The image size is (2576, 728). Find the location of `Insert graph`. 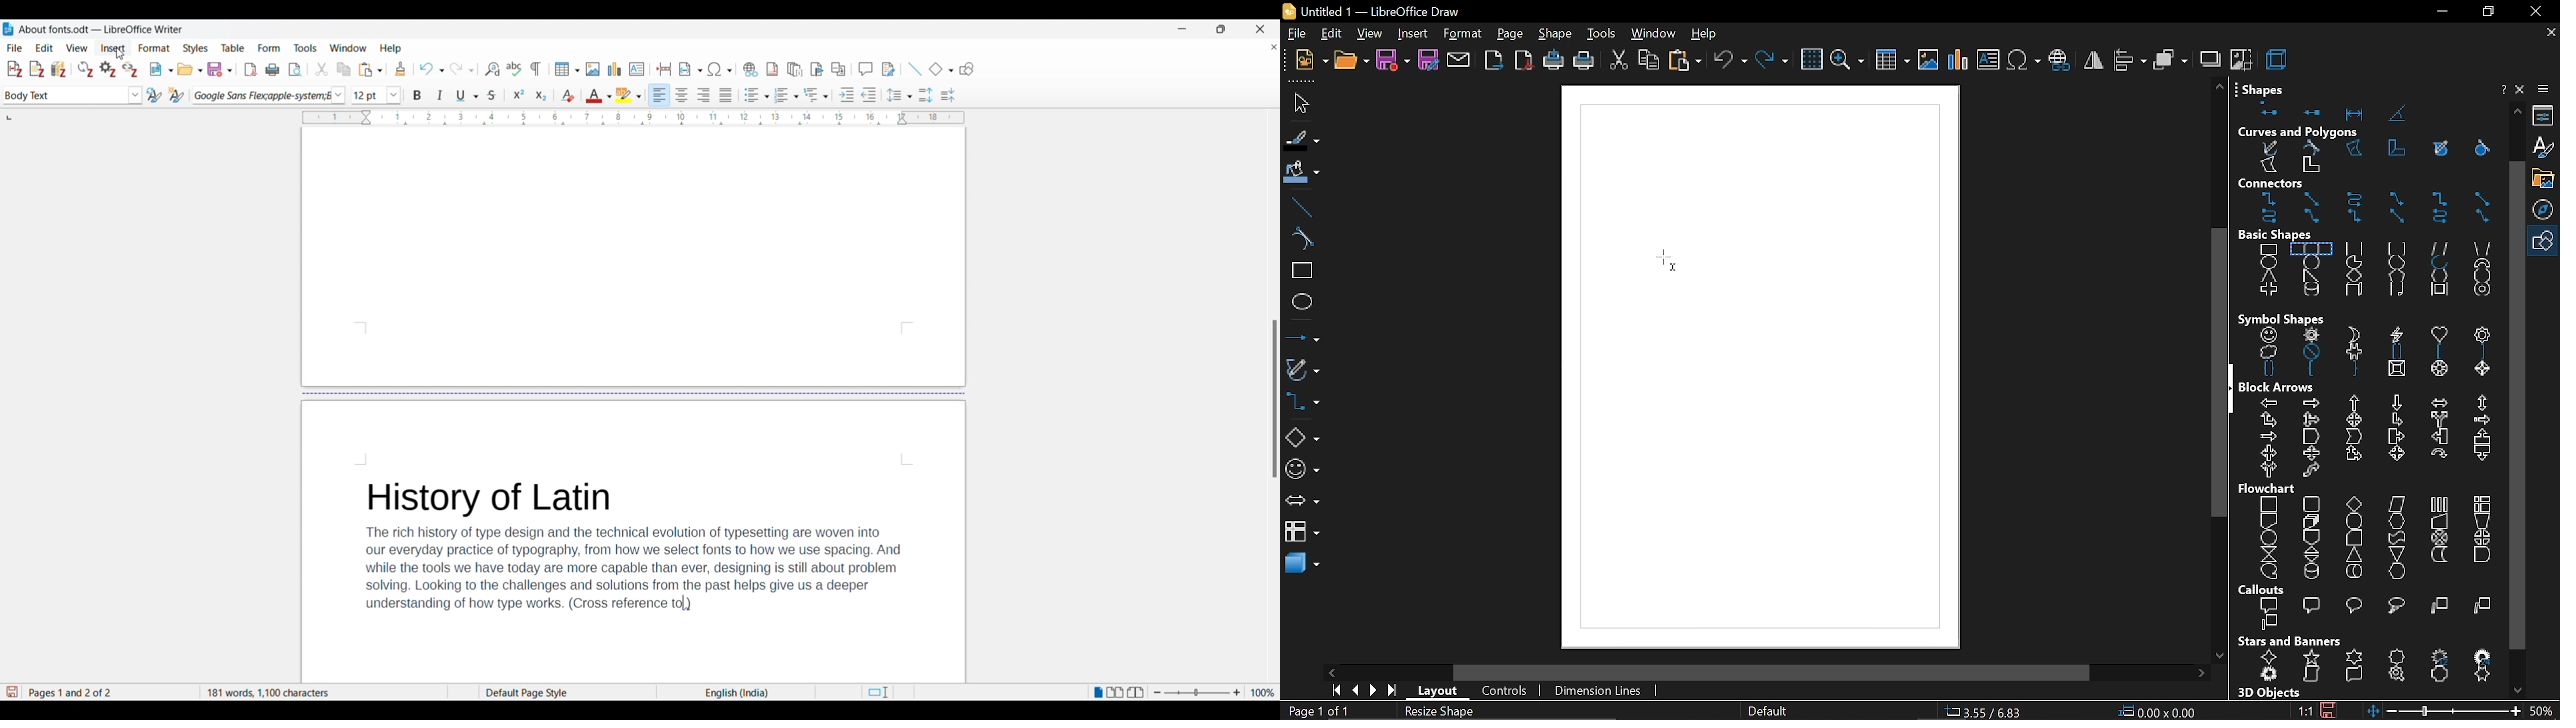

Insert graph is located at coordinates (615, 69).